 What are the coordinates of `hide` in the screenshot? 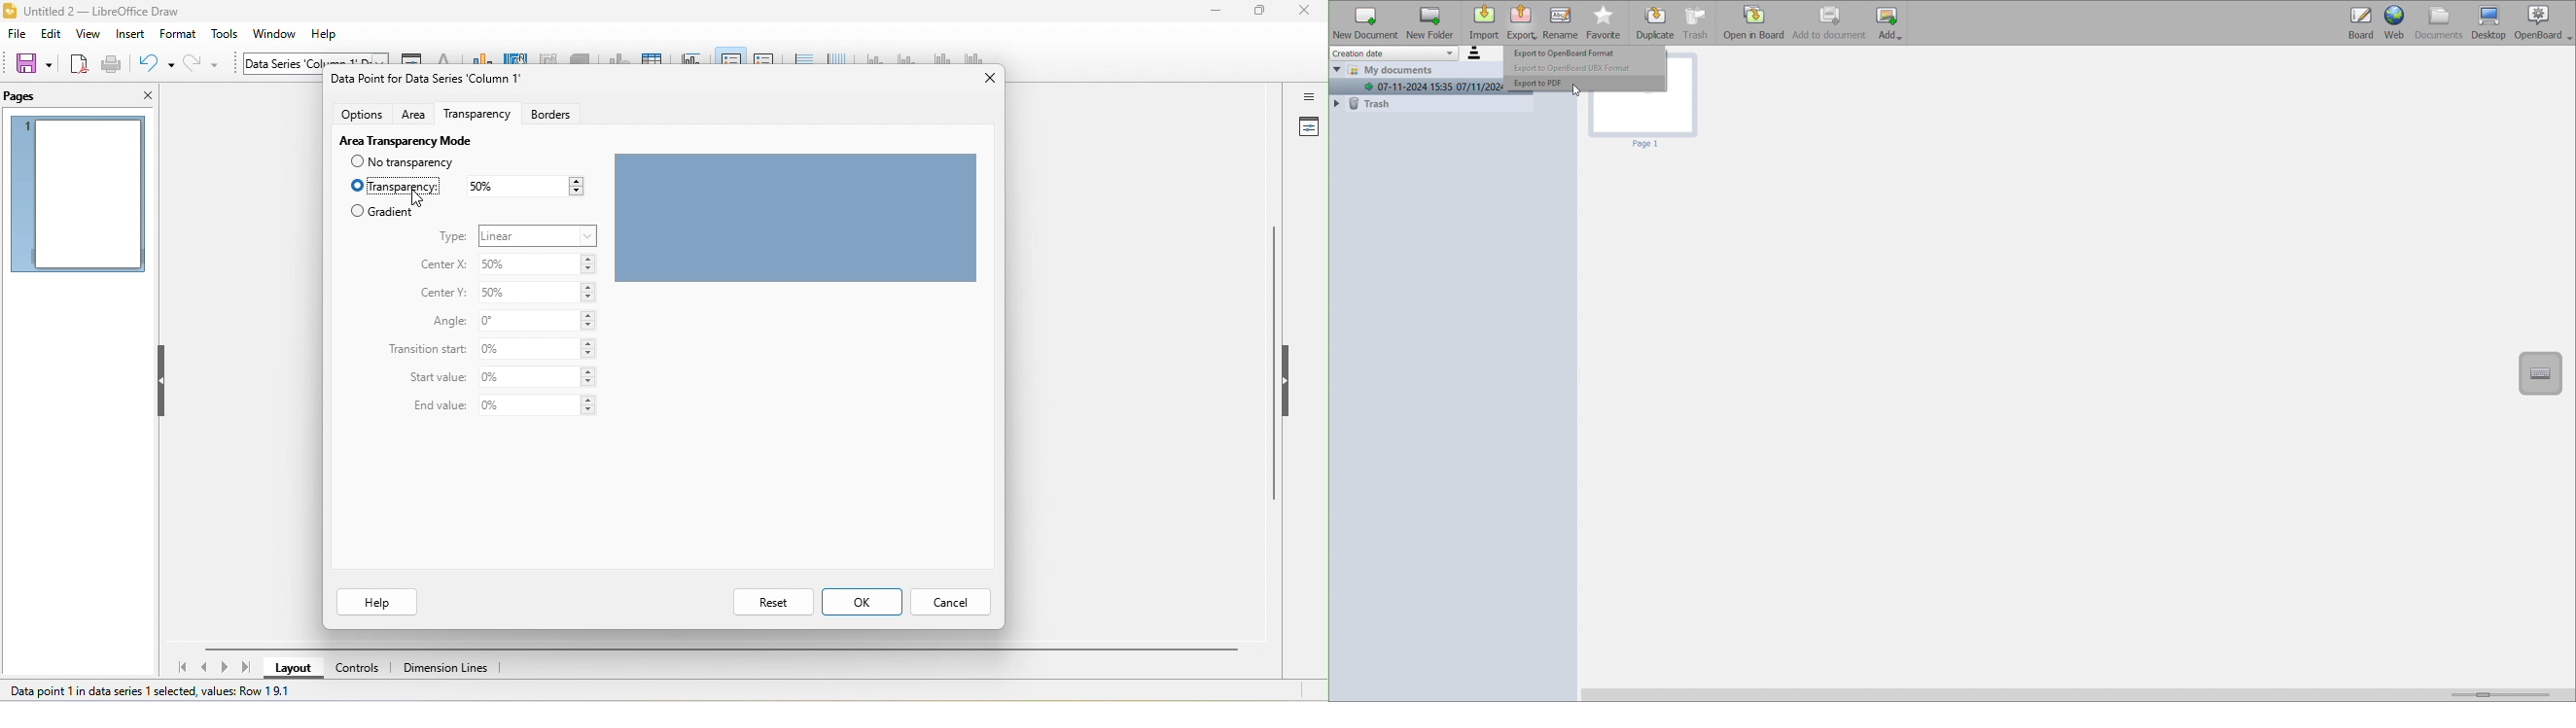 It's located at (163, 380).